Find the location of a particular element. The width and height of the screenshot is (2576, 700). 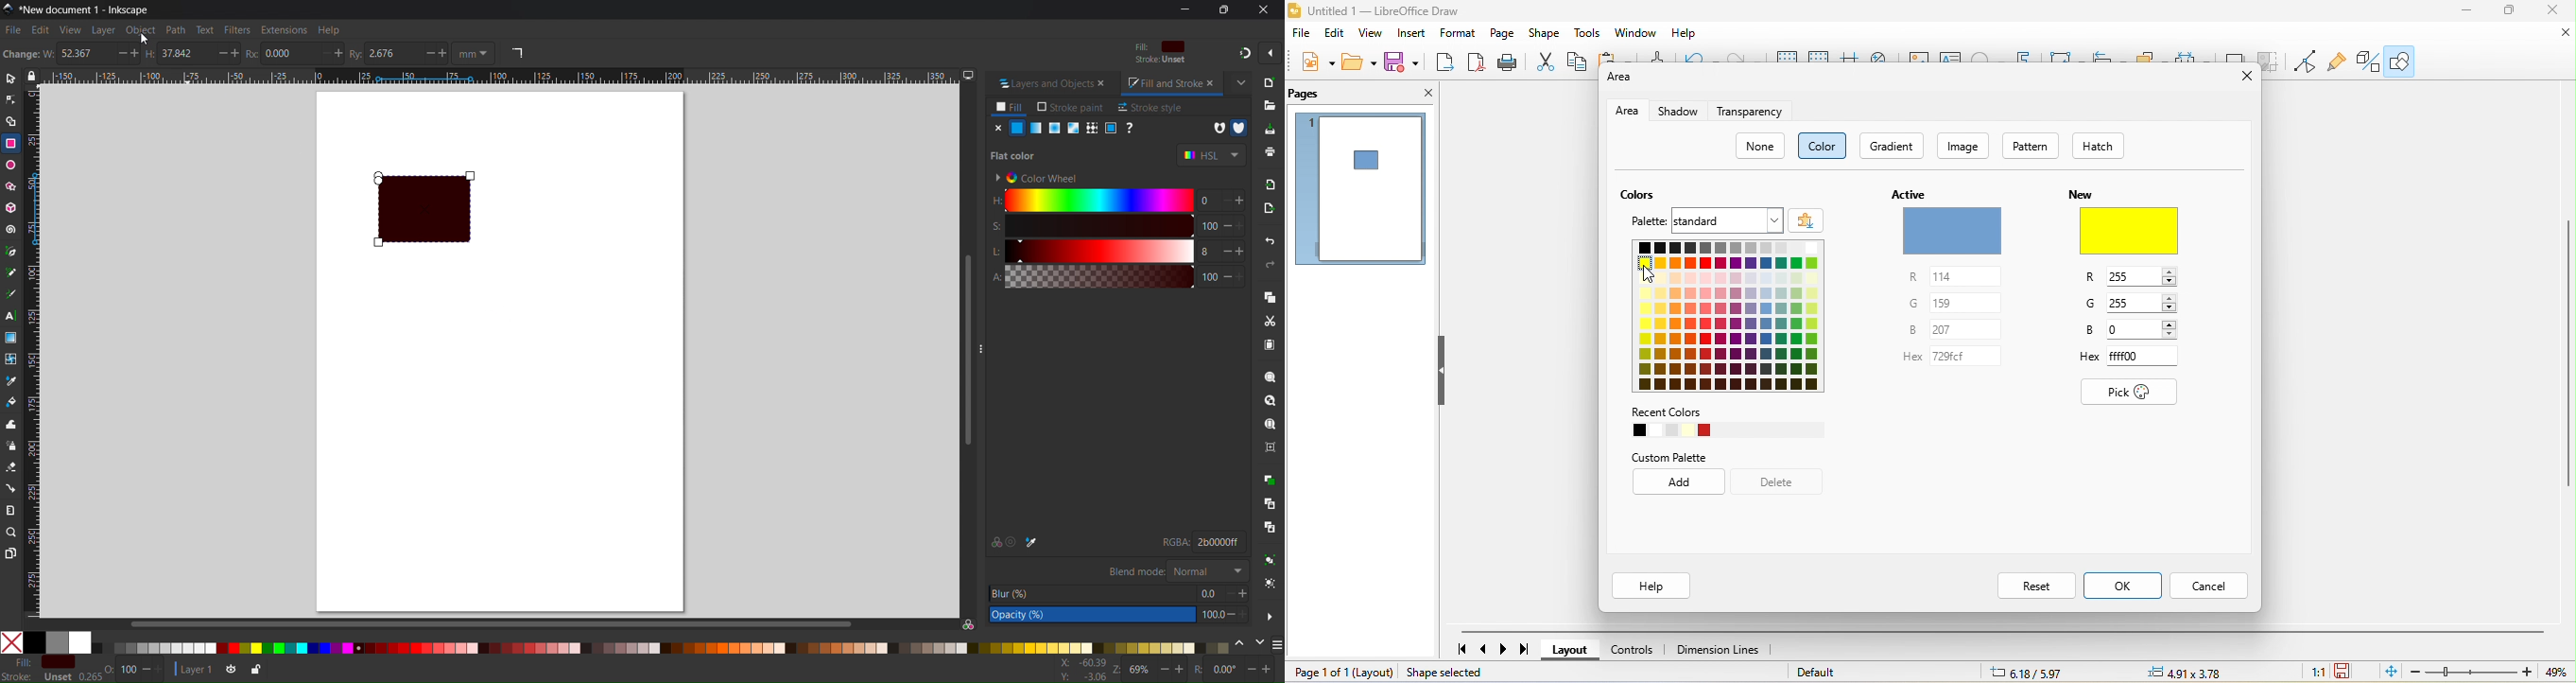

pages is located at coordinates (1330, 95).